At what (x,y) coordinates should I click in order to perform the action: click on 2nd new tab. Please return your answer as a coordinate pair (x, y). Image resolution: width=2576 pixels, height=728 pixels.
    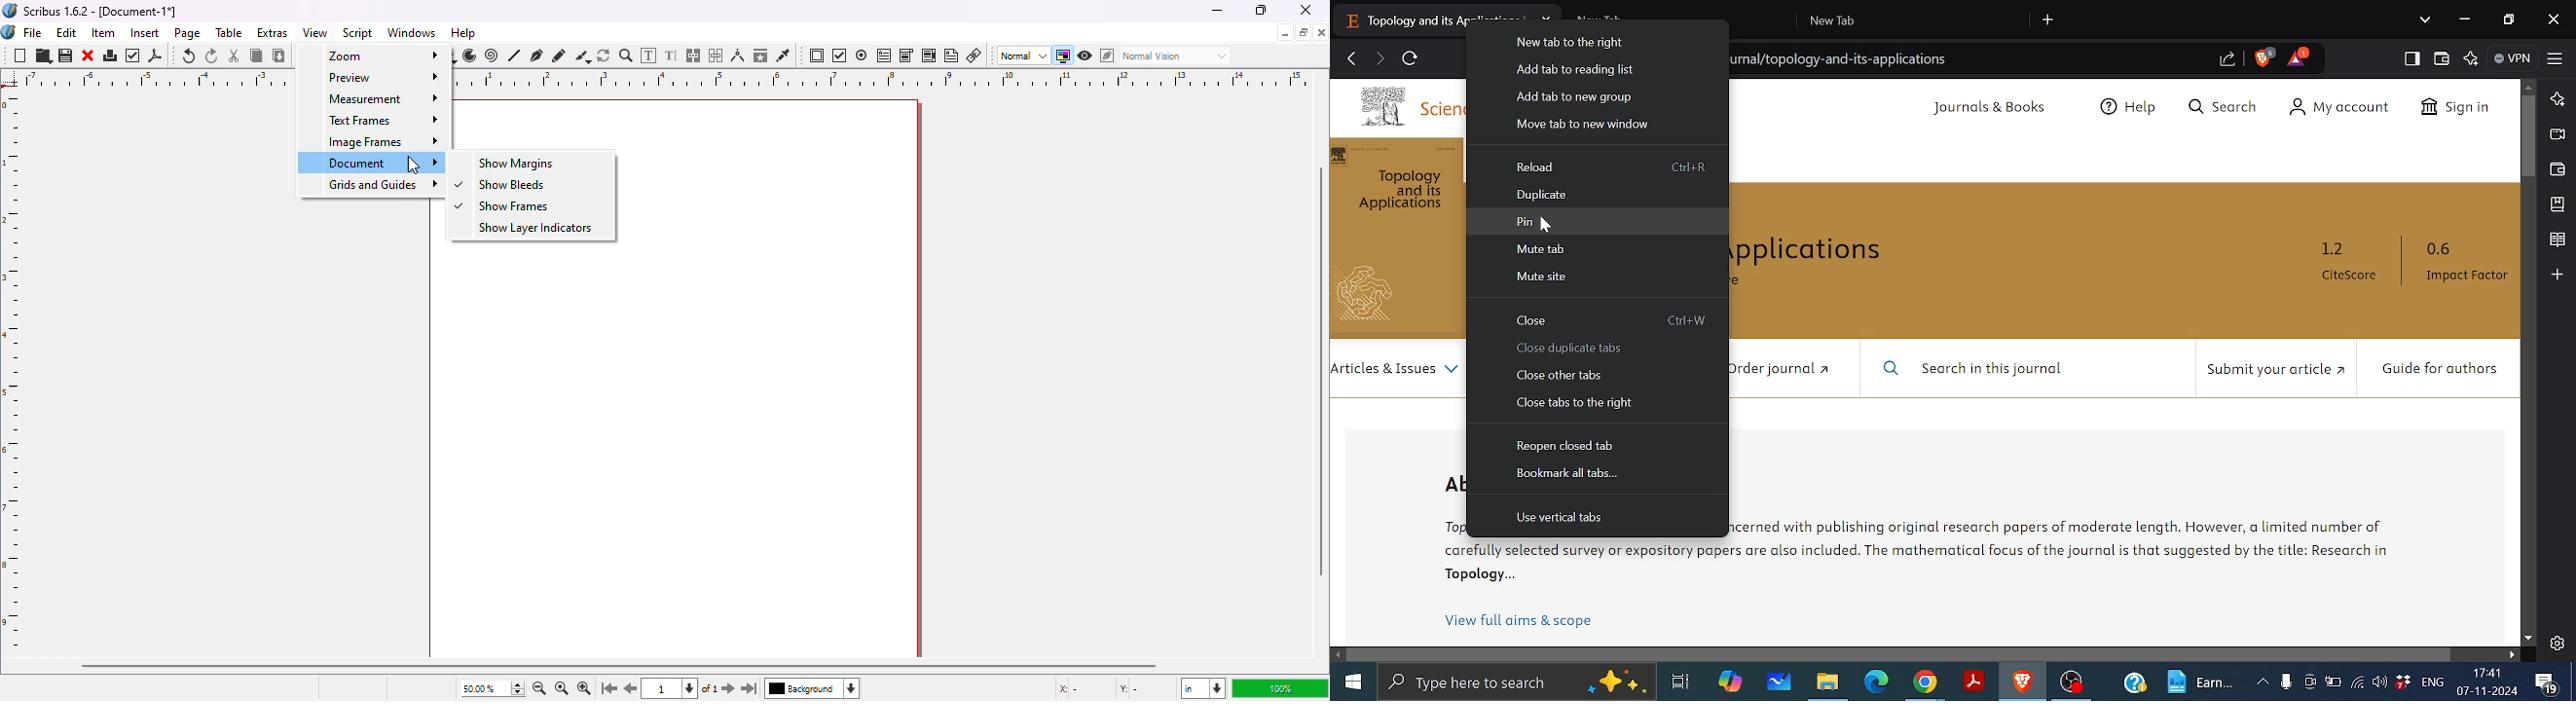
    Looking at the image, I should click on (1915, 18).